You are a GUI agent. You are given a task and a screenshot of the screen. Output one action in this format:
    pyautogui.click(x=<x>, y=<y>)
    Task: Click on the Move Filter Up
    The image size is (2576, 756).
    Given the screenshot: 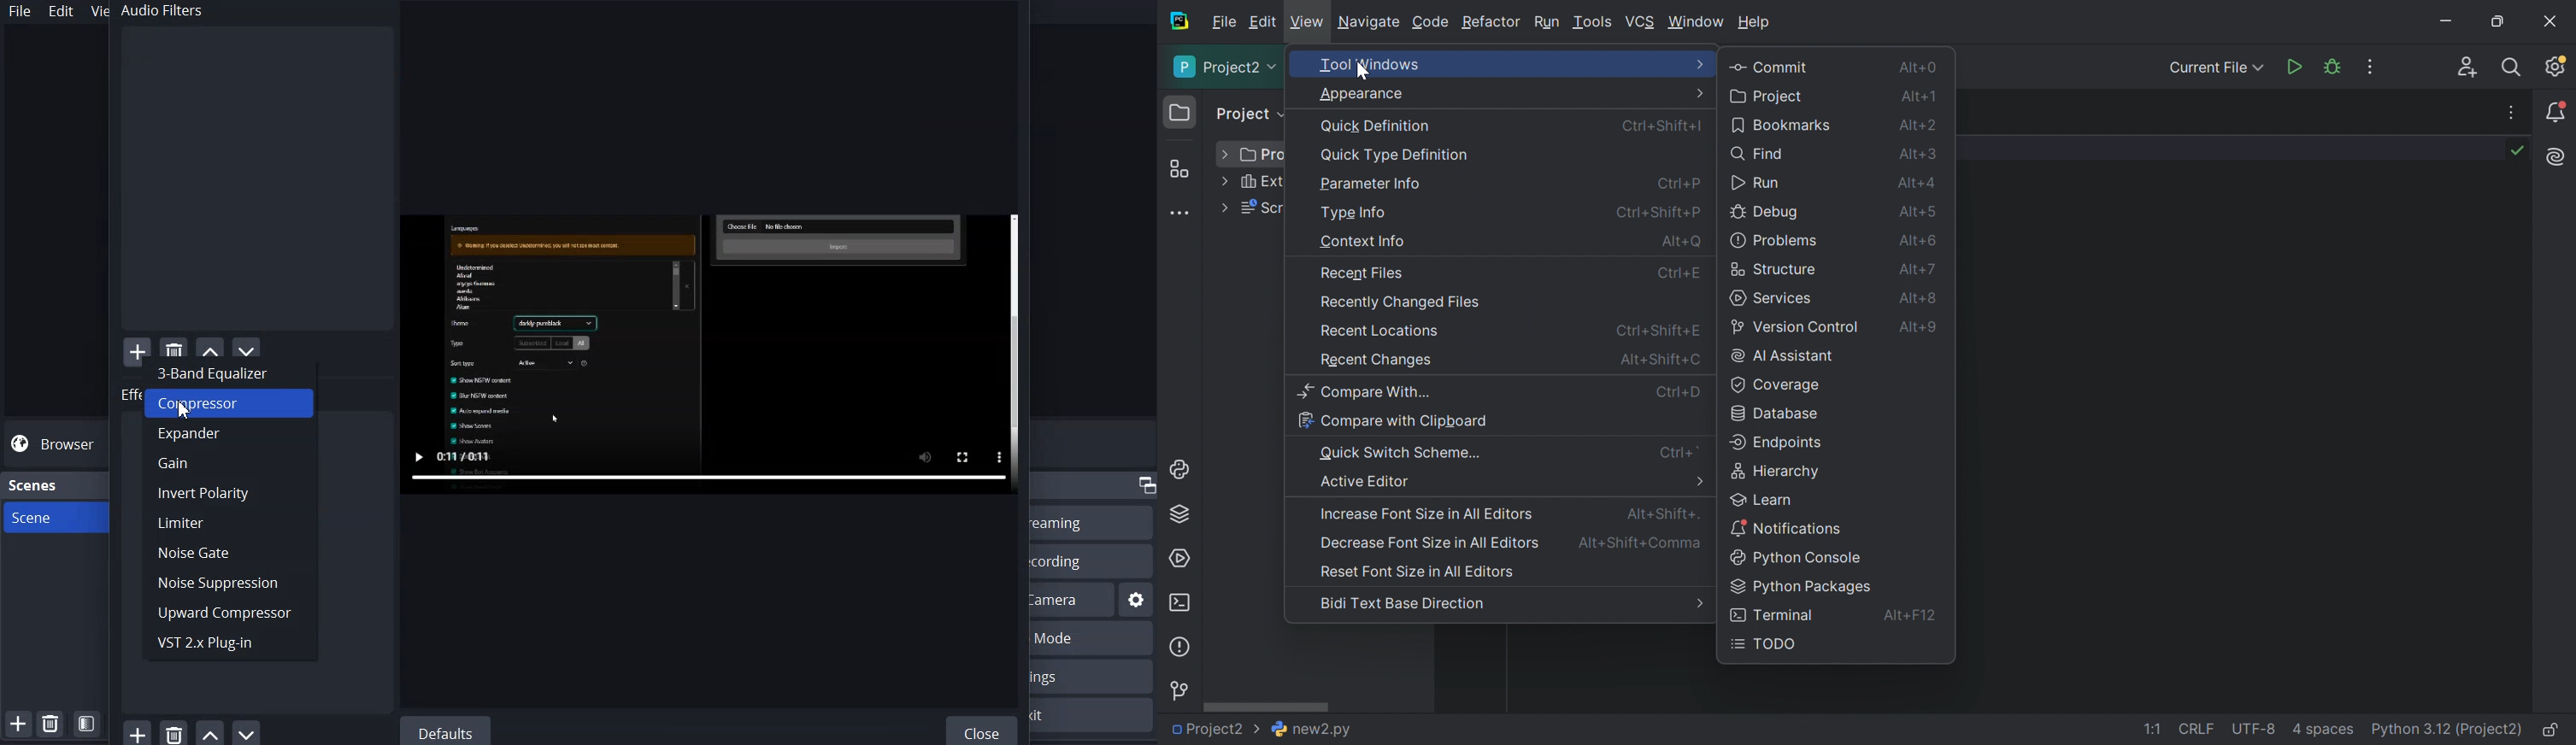 What is the action you would take?
    pyautogui.click(x=210, y=732)
    